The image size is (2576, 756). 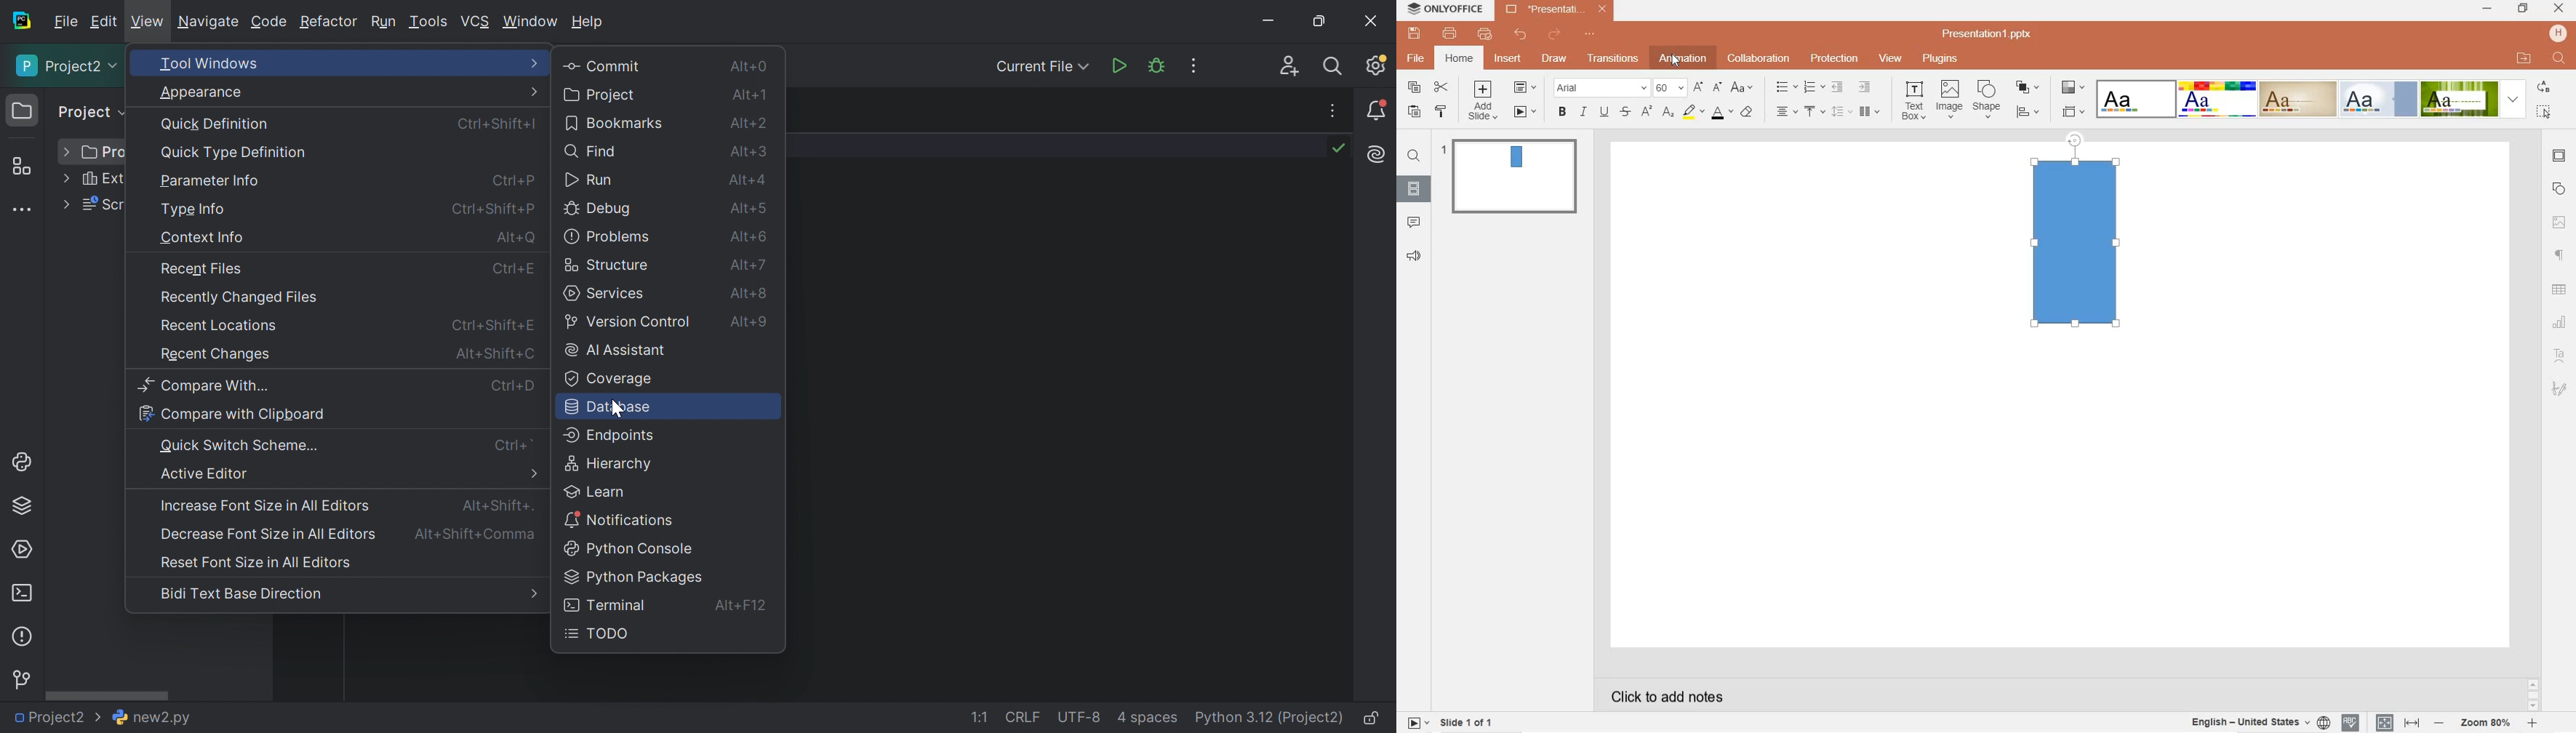 I want to click on italic, so click(x=1583, y=112).